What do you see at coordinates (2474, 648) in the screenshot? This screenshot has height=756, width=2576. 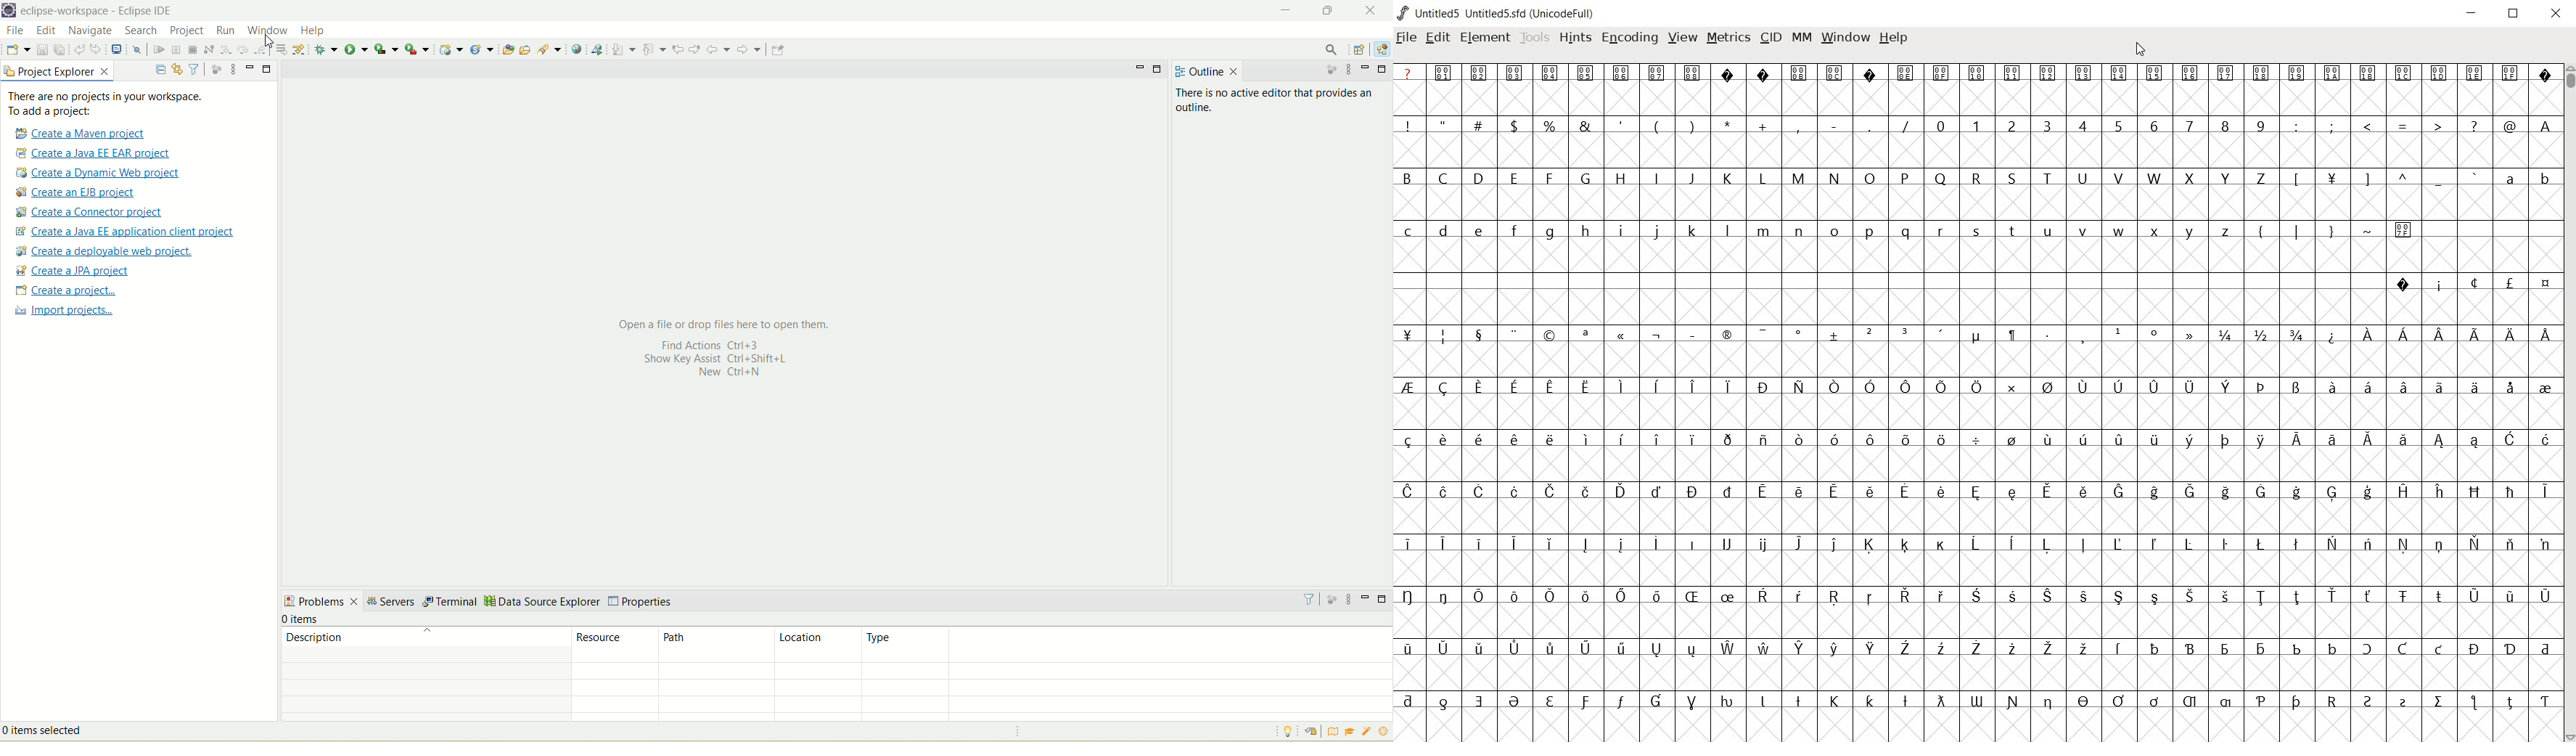 I see `Symbol` at bounding box center [2474, 648].